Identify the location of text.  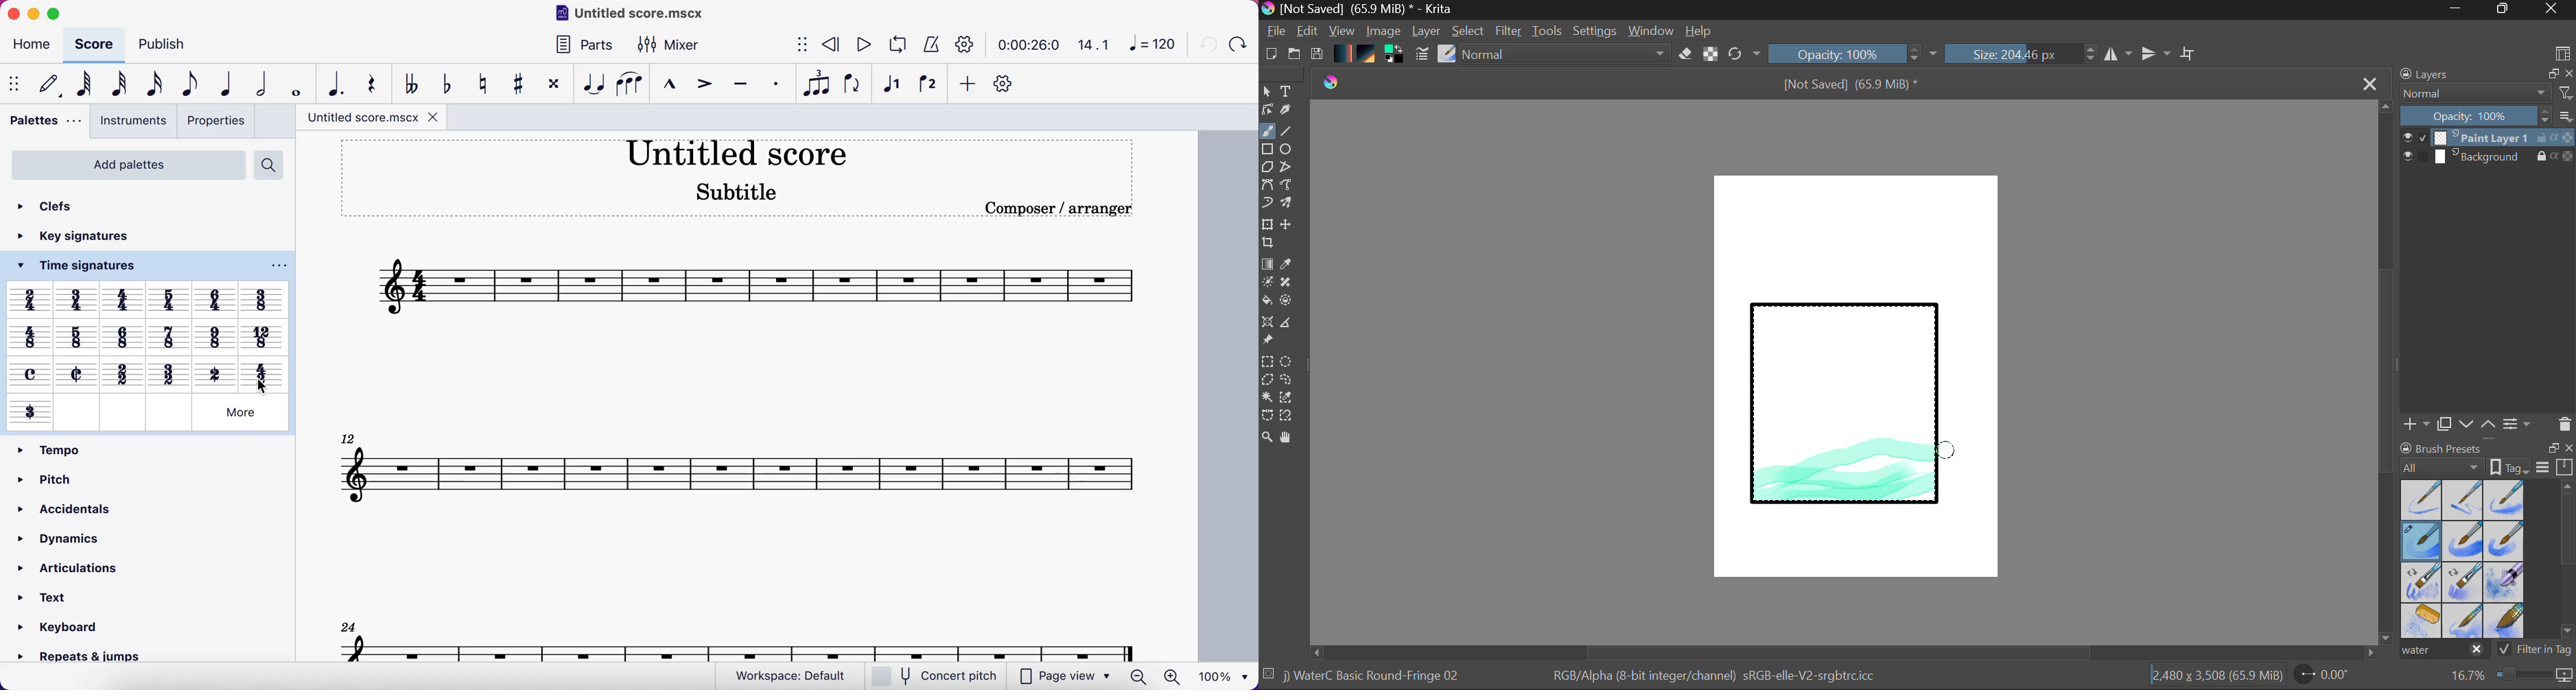
(49, 596).